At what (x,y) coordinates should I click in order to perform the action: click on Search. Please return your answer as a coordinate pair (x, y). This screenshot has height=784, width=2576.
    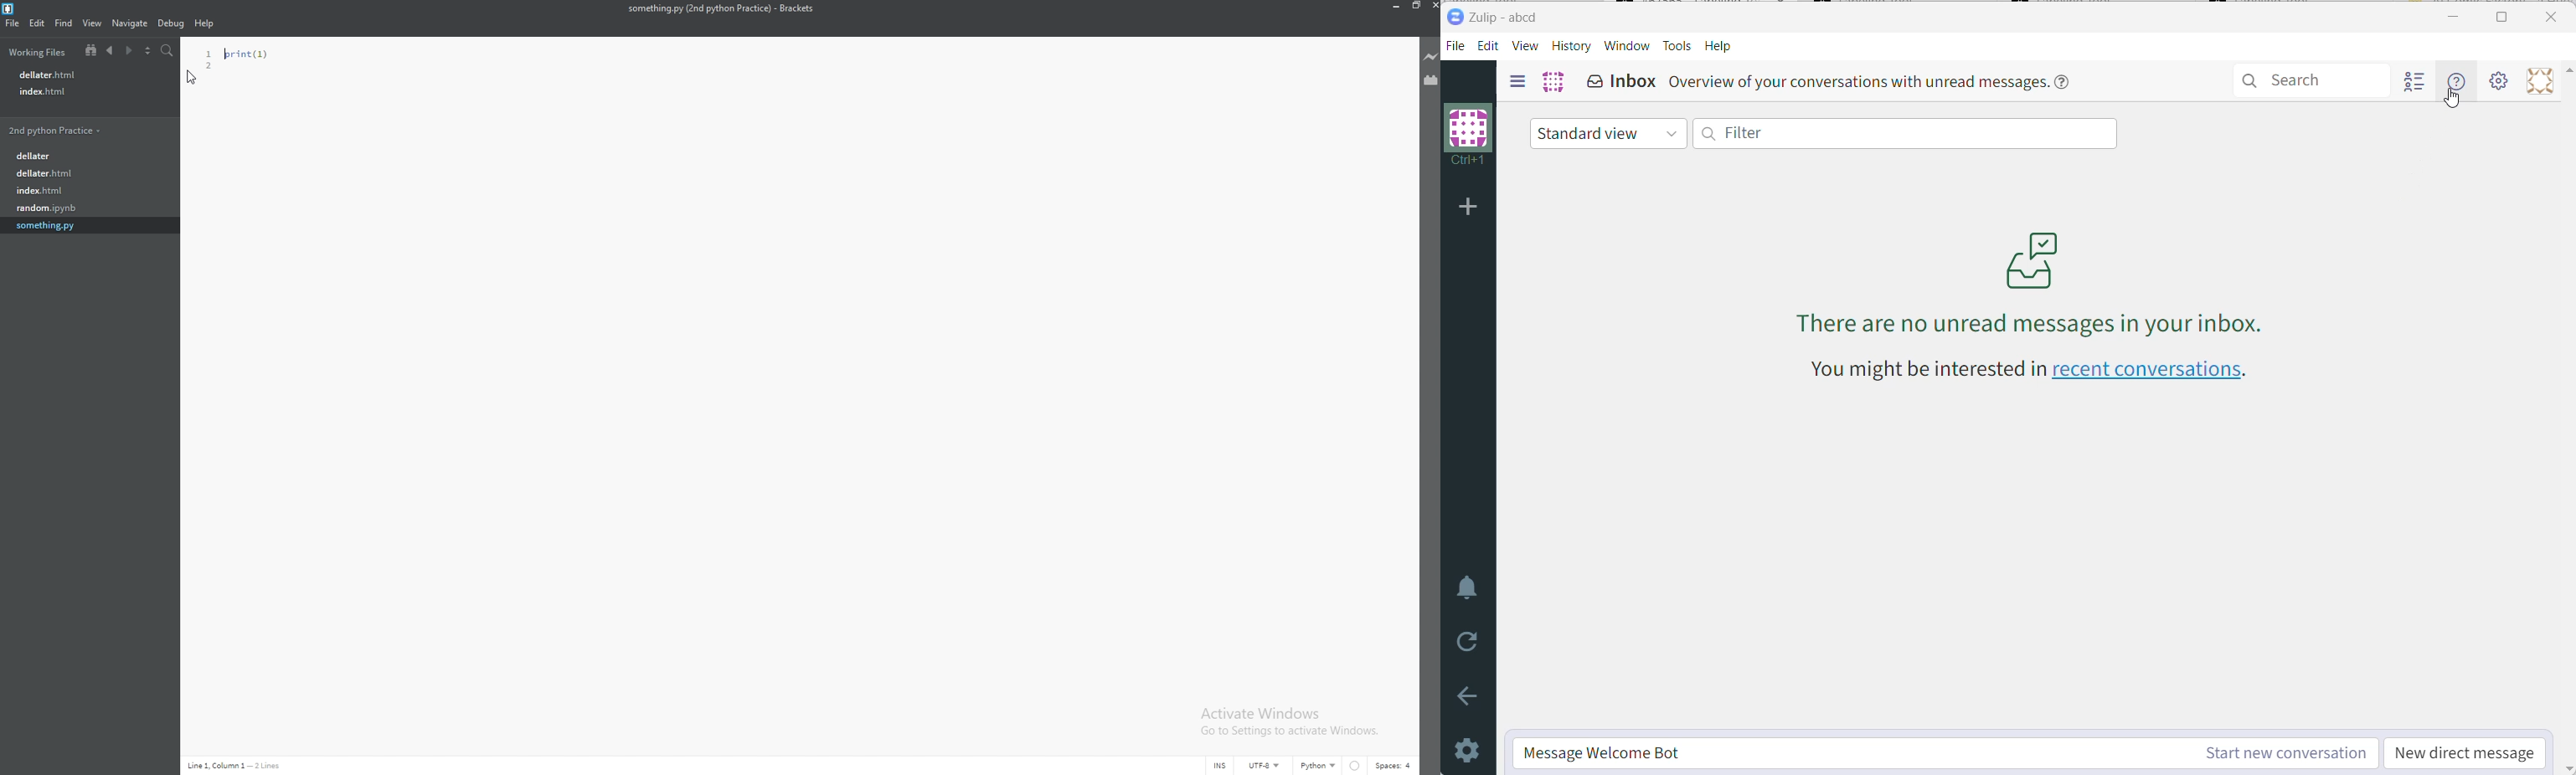
    Looking at the image, I should click on (2313, 80).